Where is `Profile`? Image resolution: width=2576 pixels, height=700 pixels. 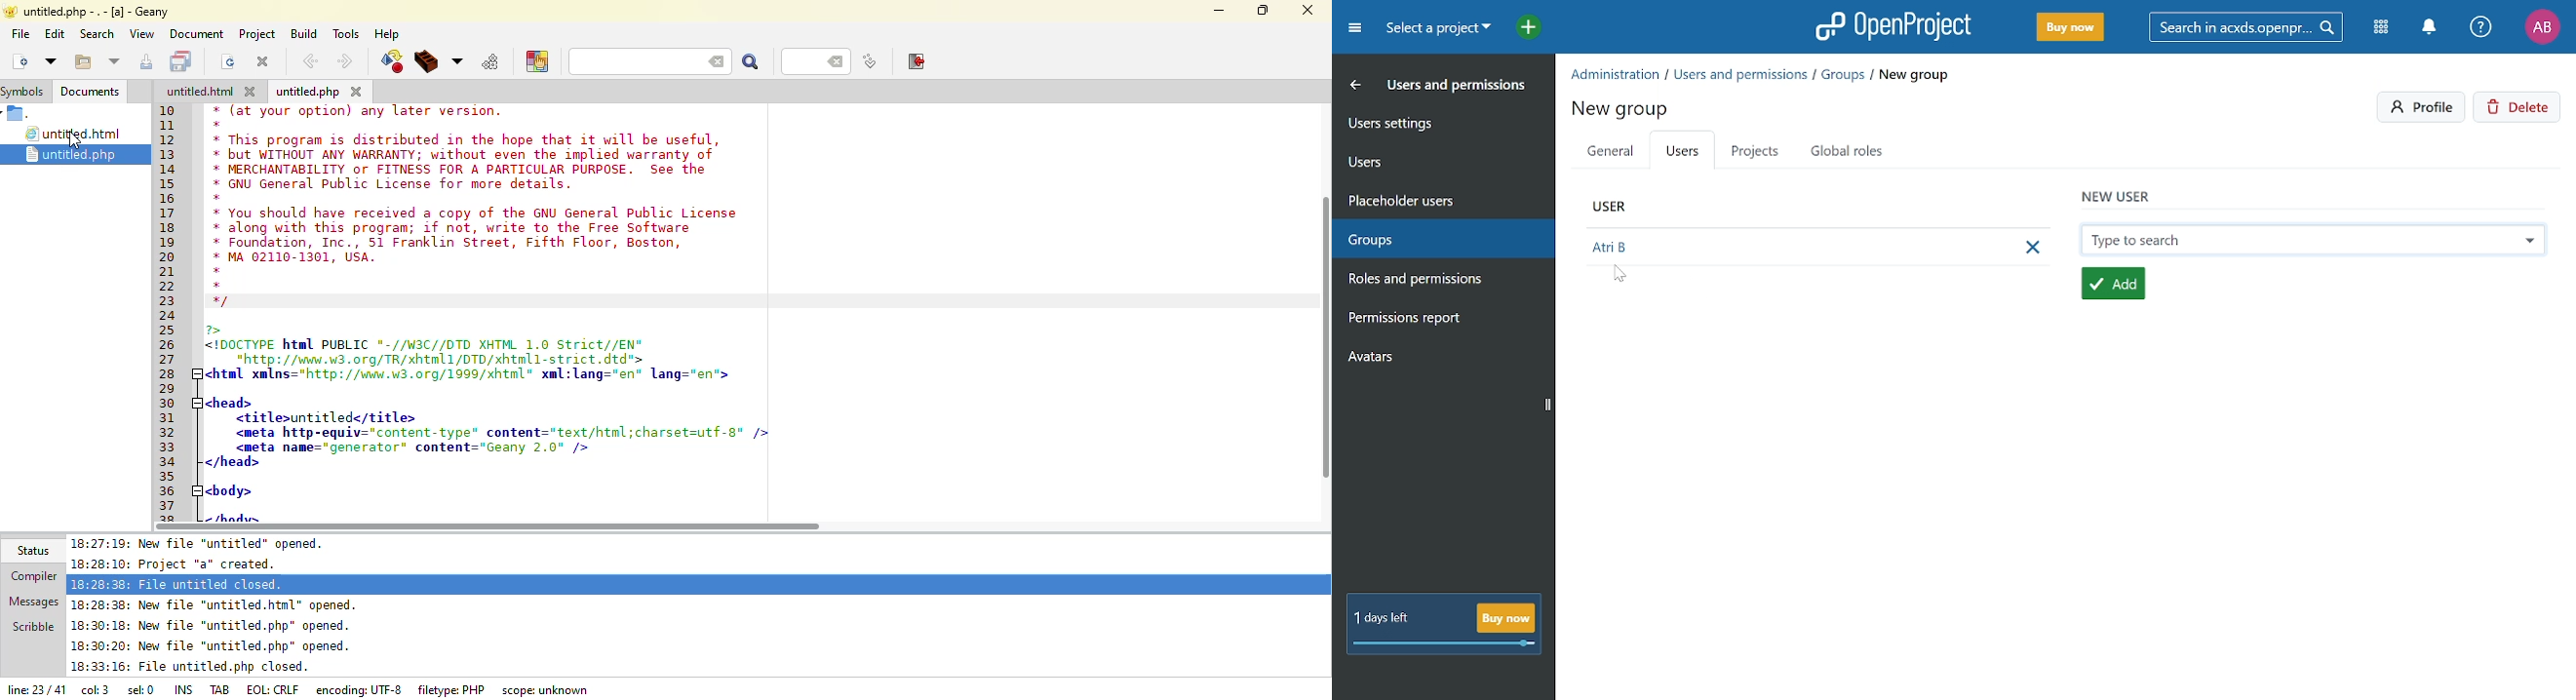 Profile is located at coordinates (2423, 107).